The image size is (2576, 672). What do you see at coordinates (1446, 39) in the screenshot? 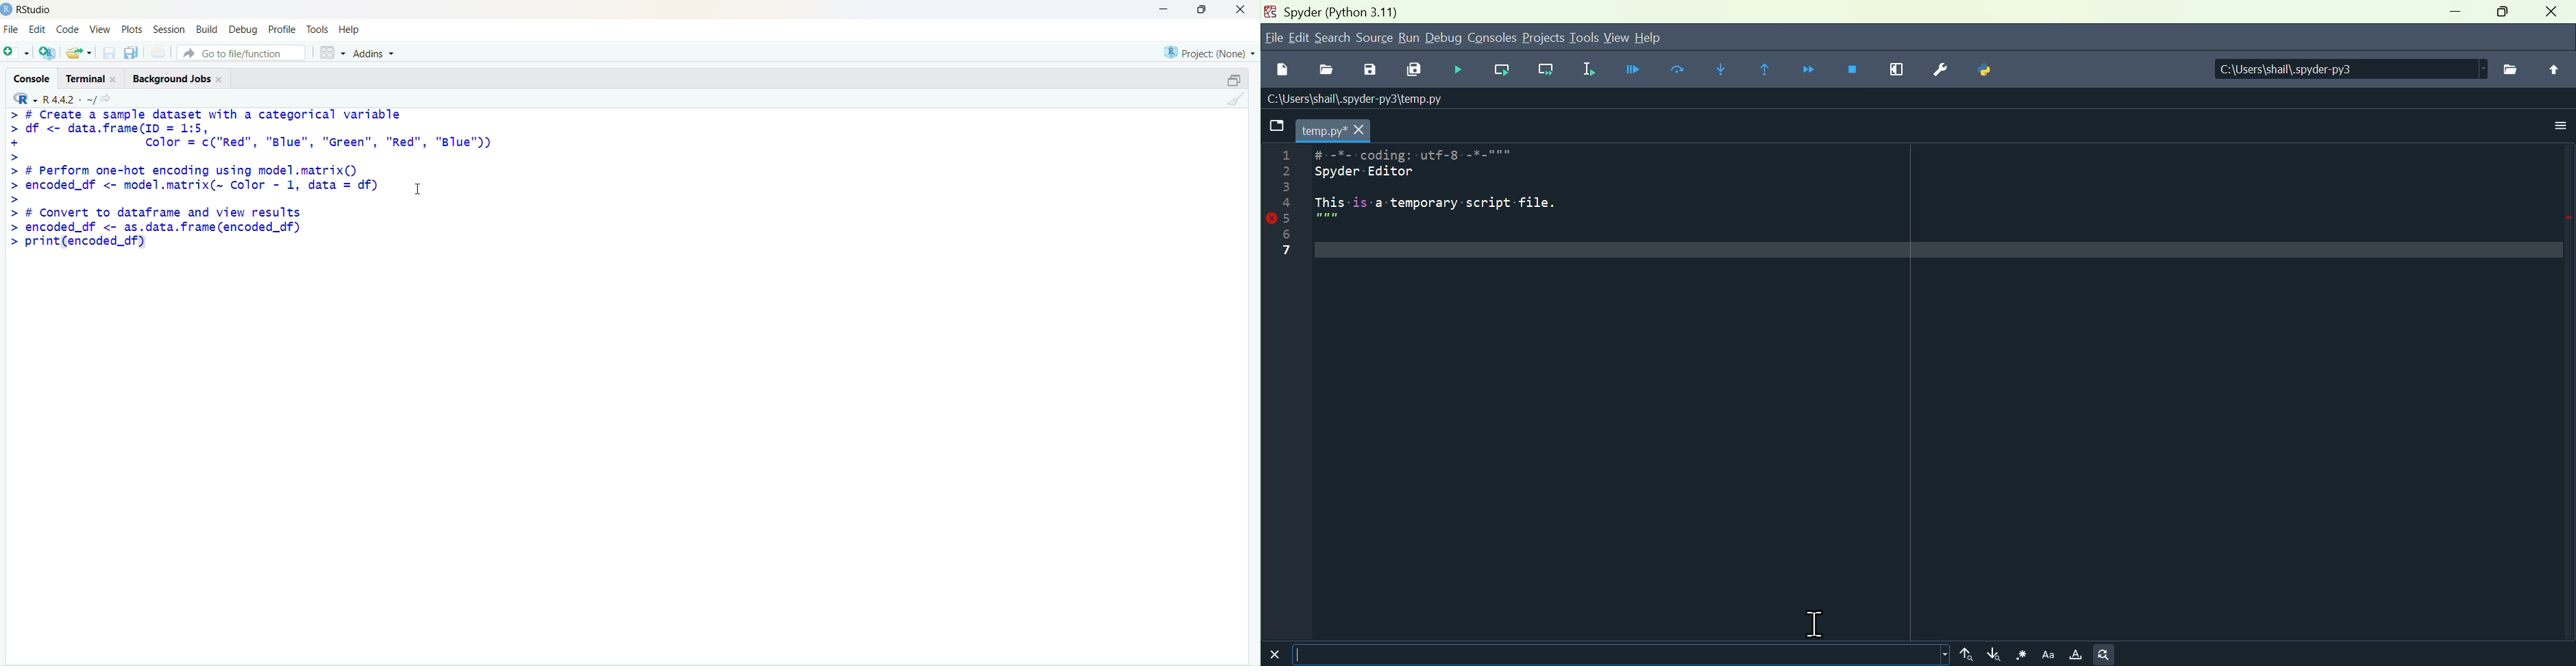
I see `Debug` at bounding box center [1446, 39].